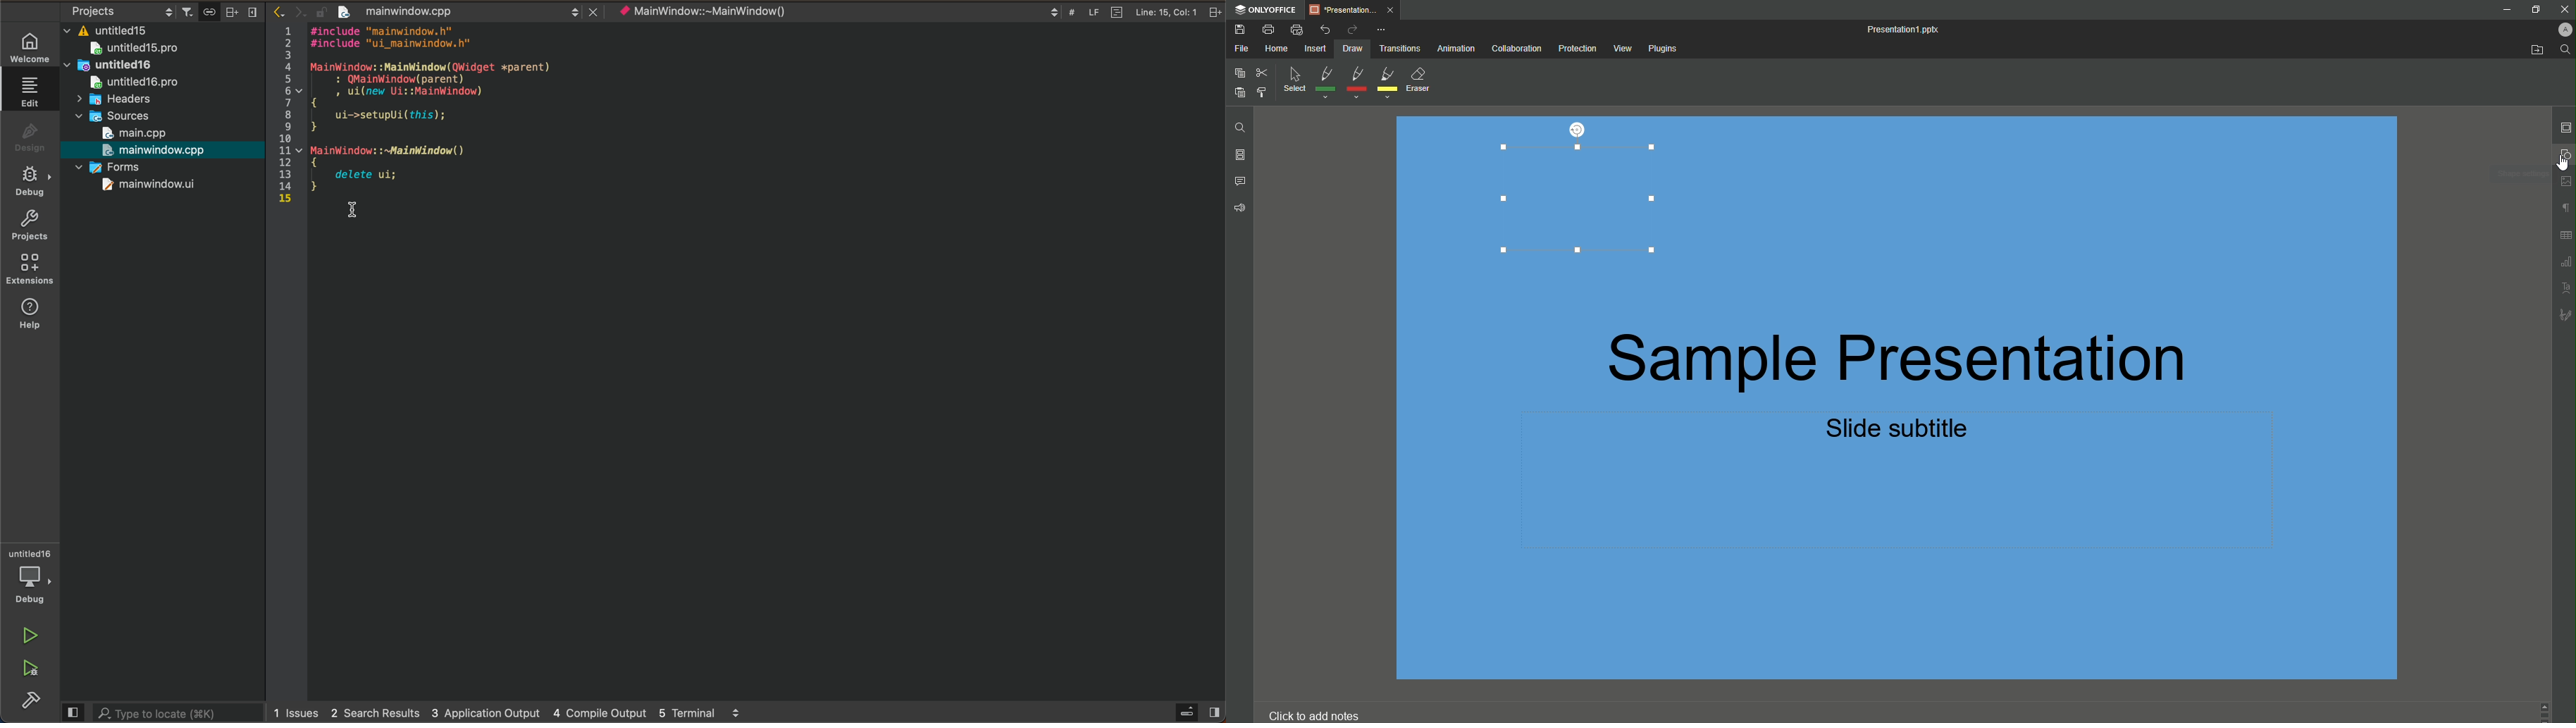 The height and width of the screenshot is (728, 2576). What do you see at coordinates (1238, 73) in the screenshot?
I see `Copy` at bounding box center [1238, 73].